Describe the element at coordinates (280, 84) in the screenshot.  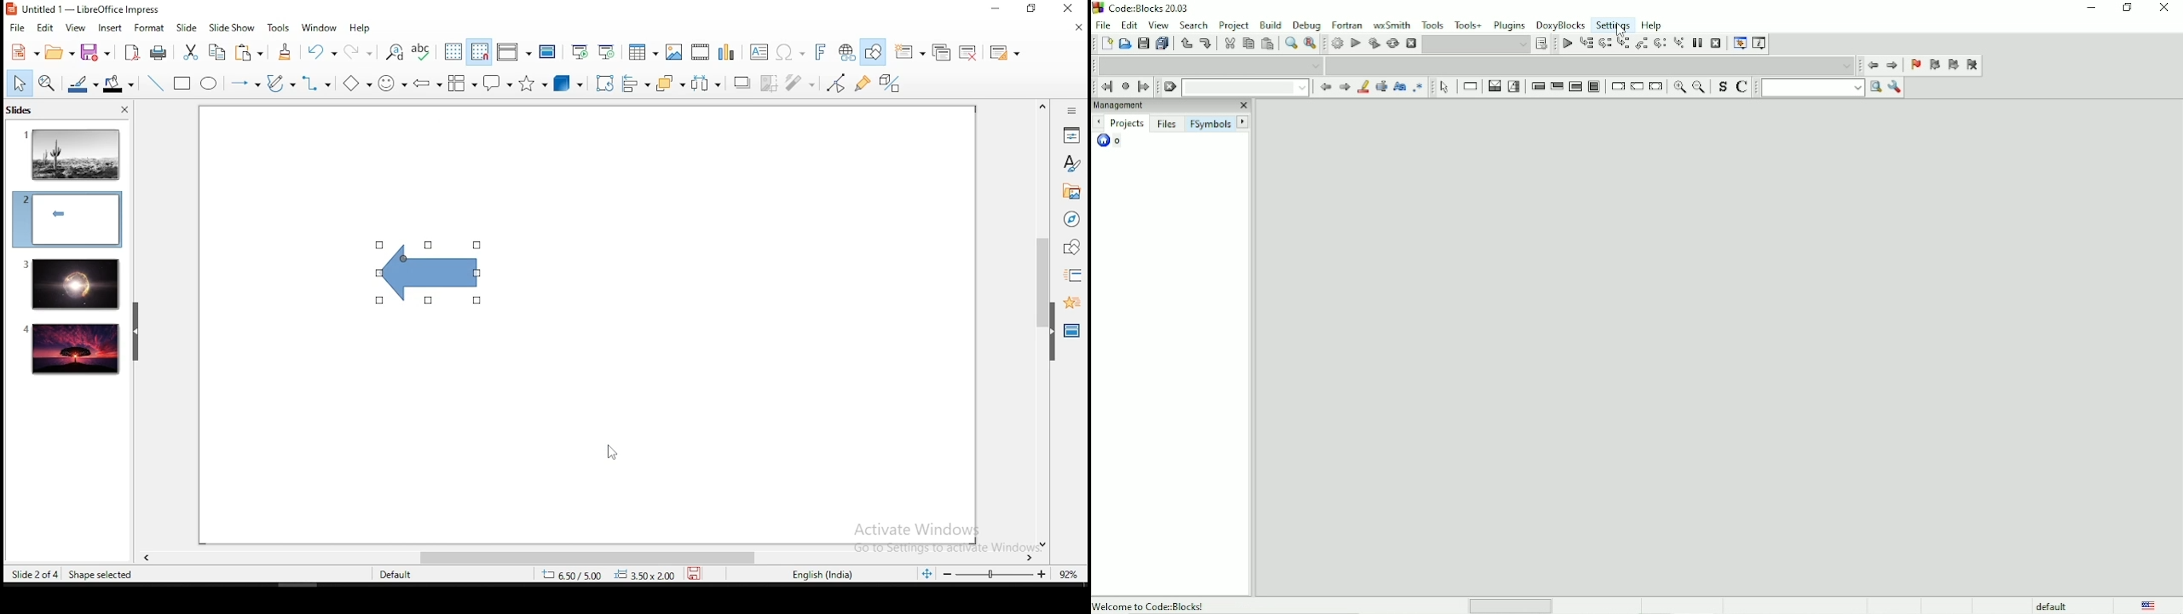
I see `curves and polygons` at that location.